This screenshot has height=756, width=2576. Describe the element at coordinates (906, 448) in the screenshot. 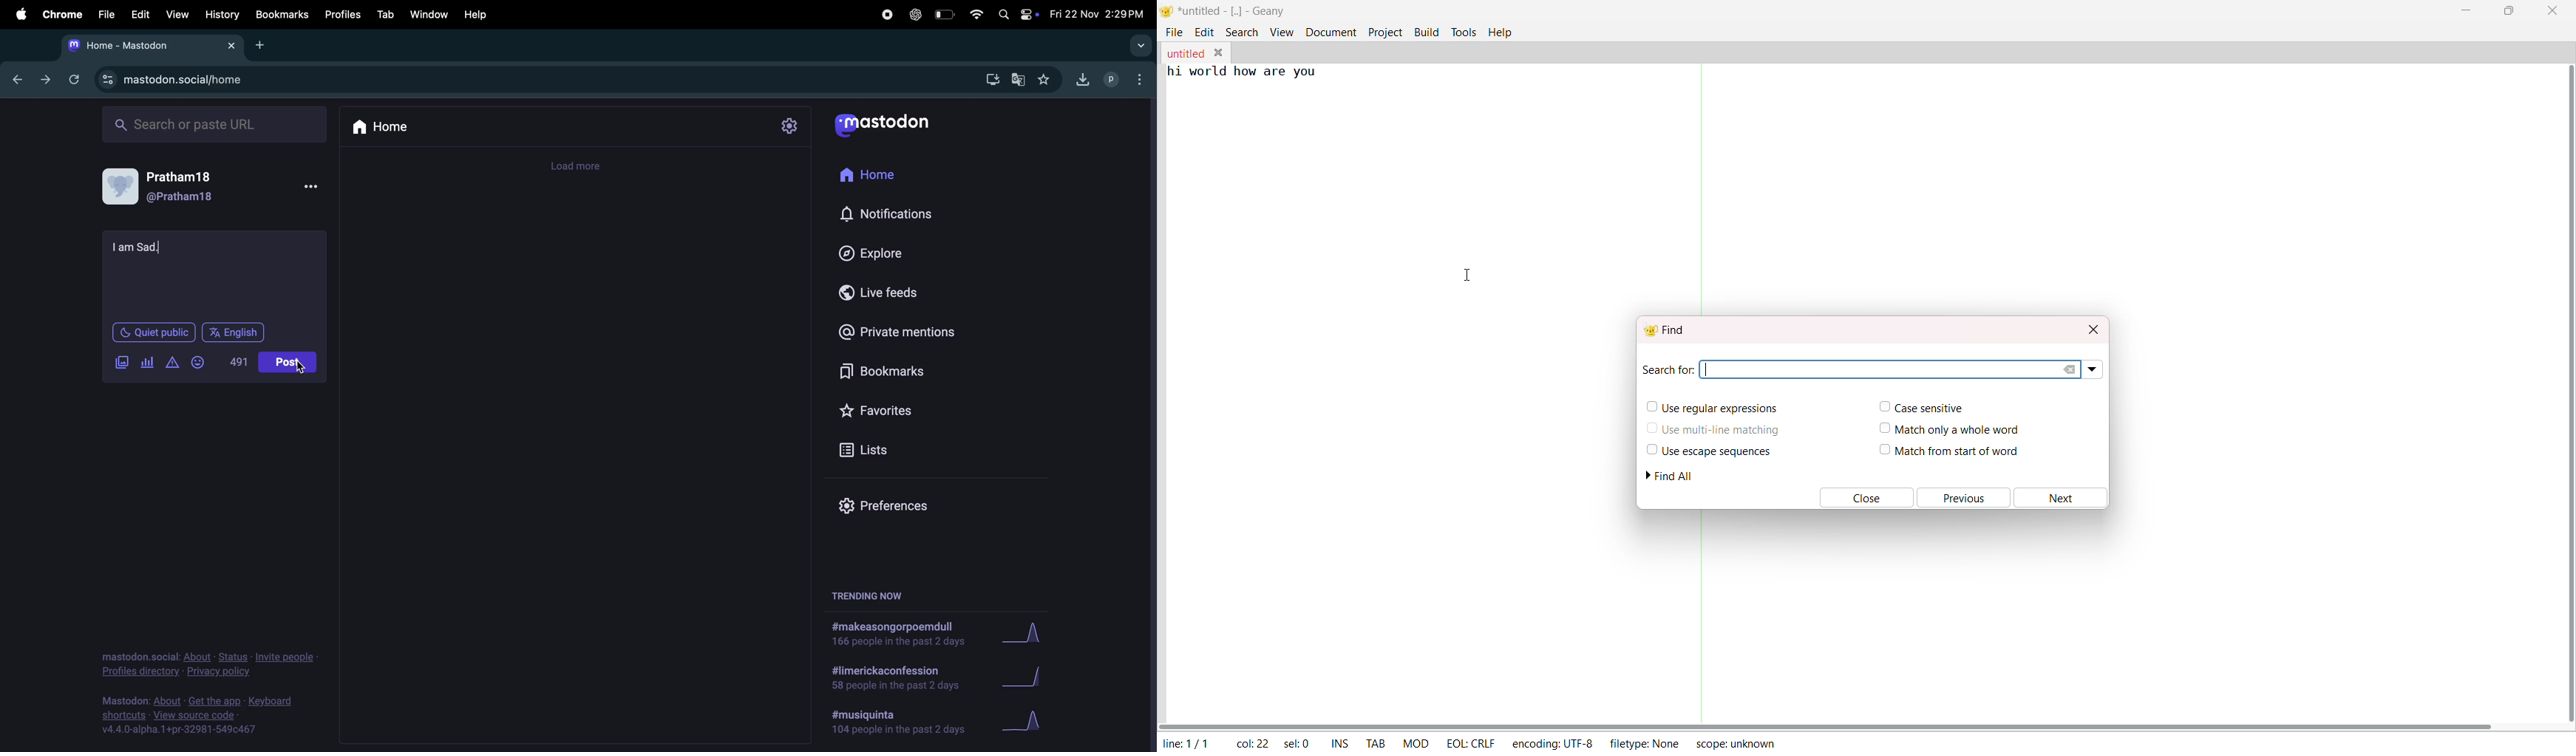

I see `lists` at that location.